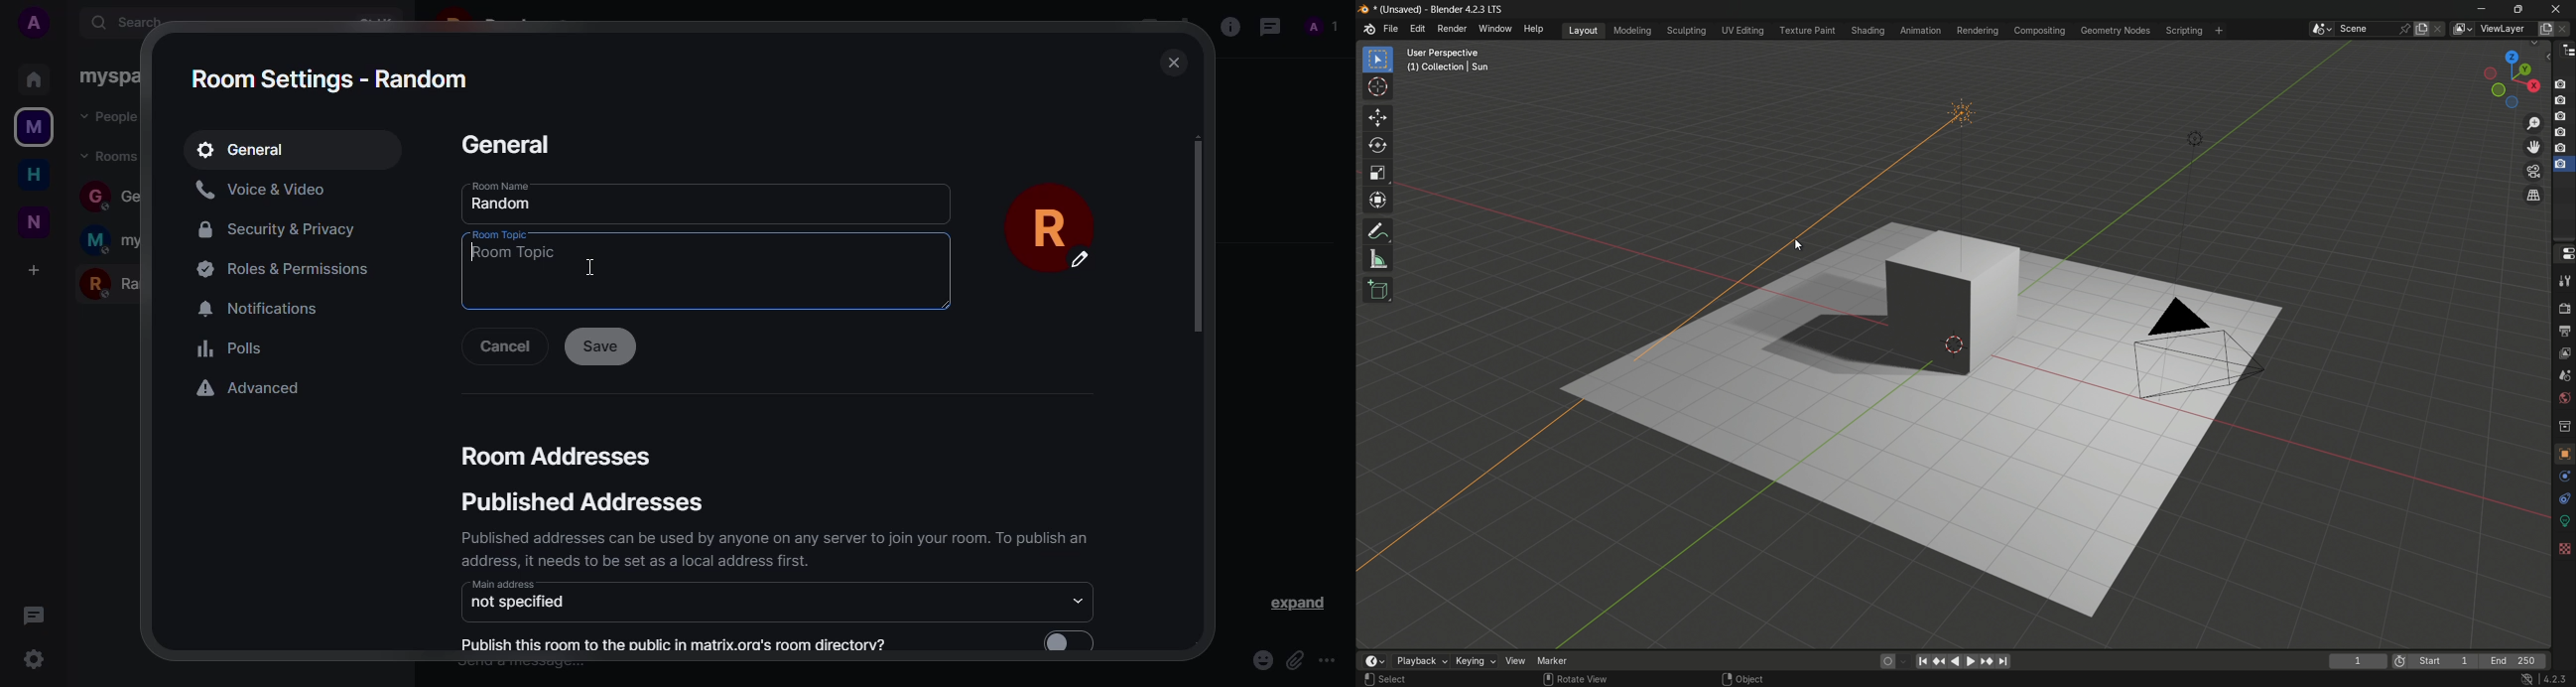 The width and height of the screenshot is (2576, 700). I want to click on pin scene to workplace, so click(2406, 27).